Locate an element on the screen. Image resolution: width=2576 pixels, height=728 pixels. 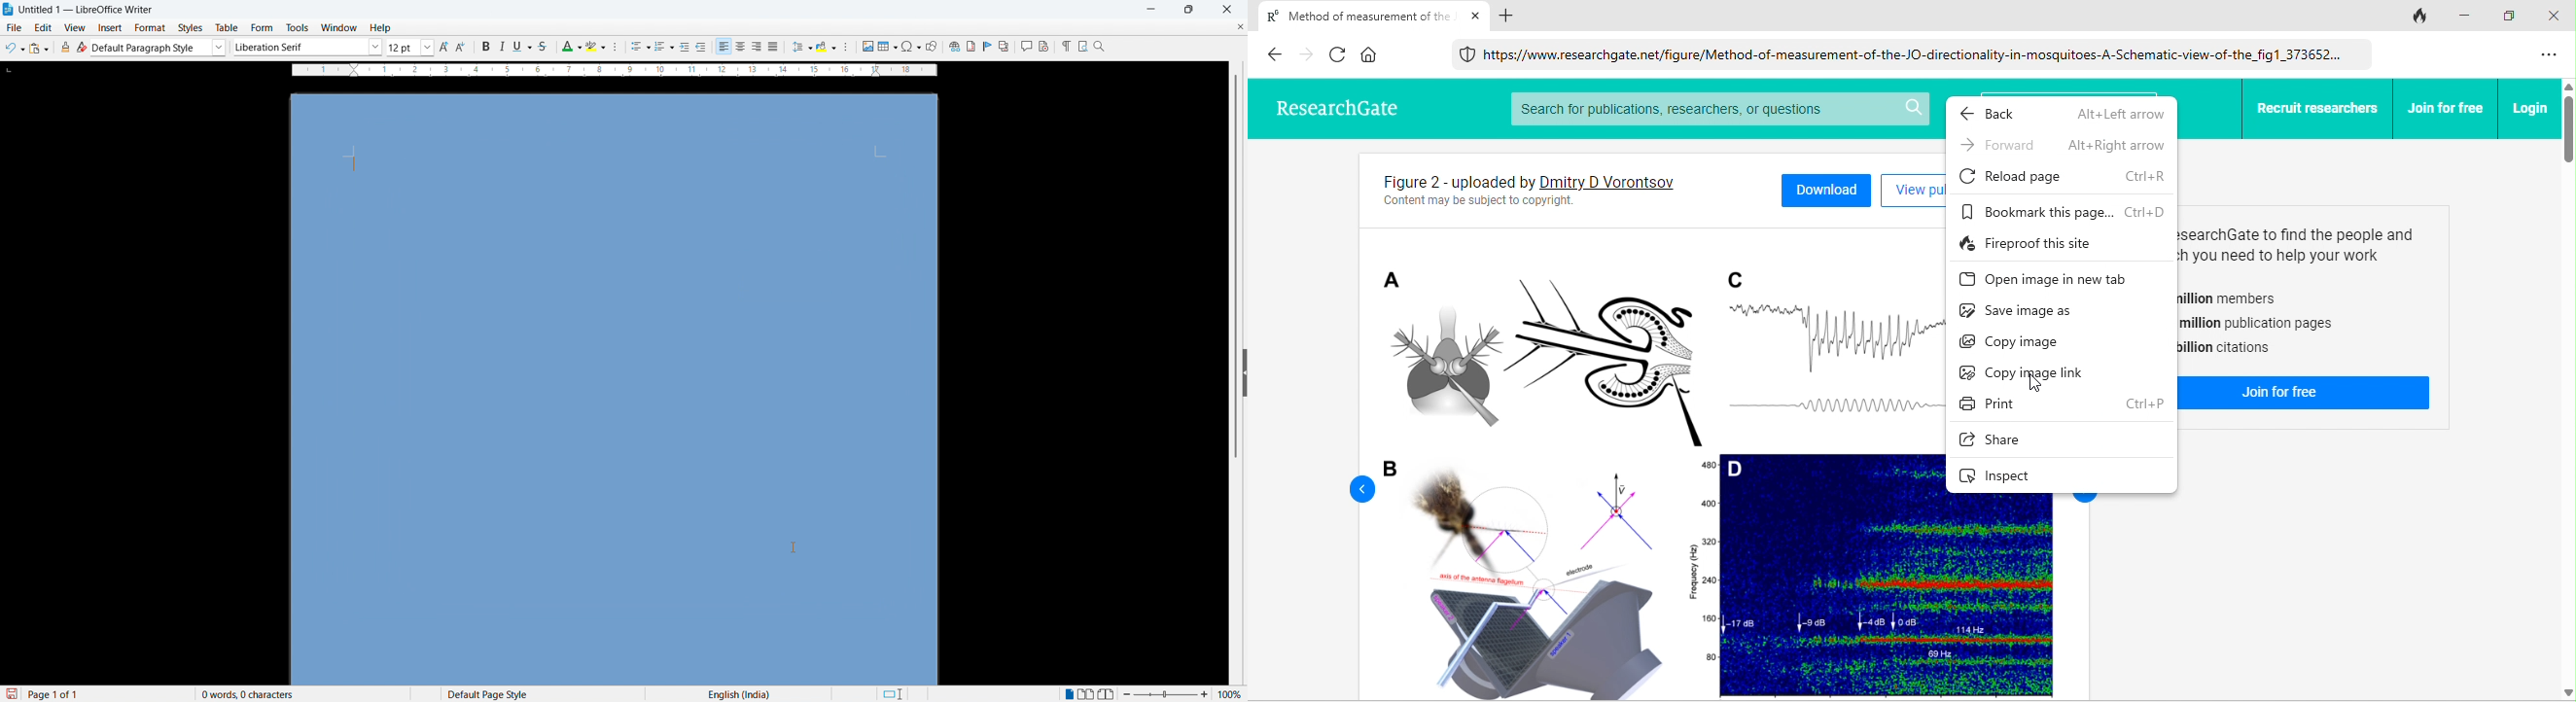
Paste  is located at coordinates (39, 48).